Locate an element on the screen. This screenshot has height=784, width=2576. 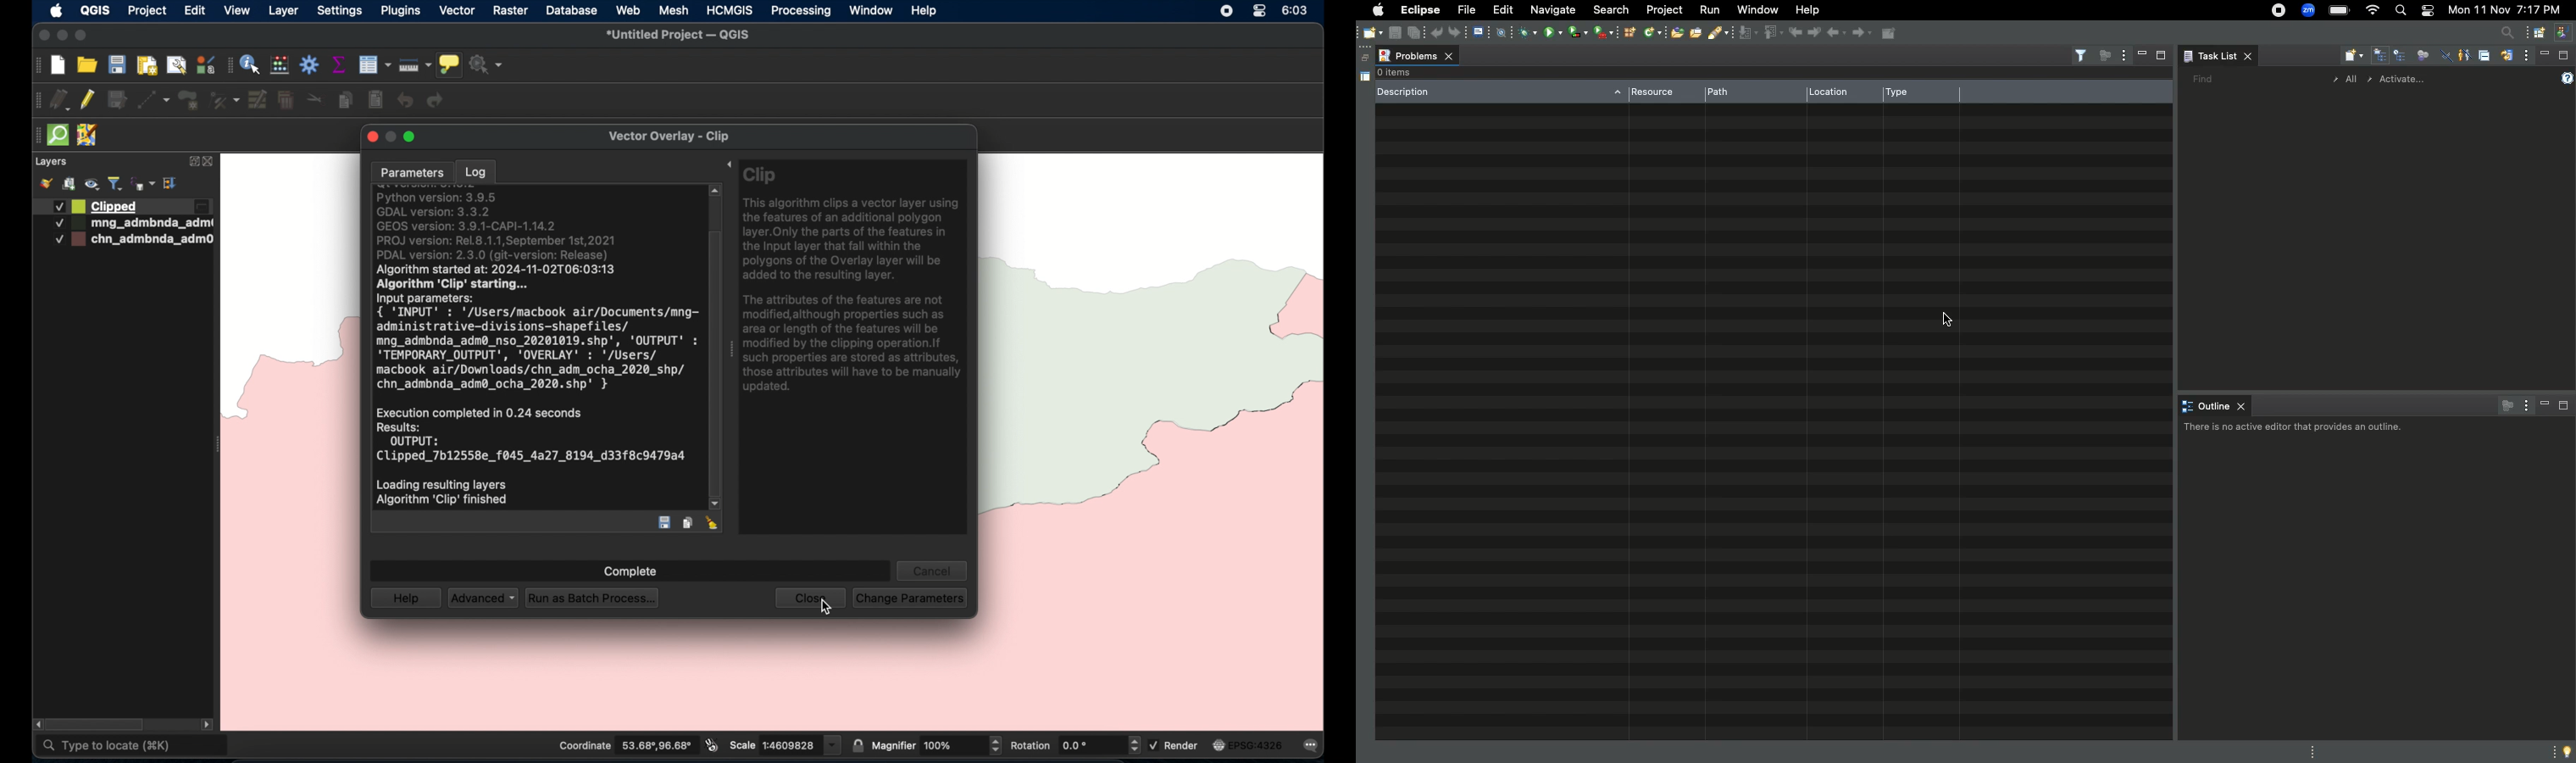
scroll down arrow is located at coordinates (715, 504).